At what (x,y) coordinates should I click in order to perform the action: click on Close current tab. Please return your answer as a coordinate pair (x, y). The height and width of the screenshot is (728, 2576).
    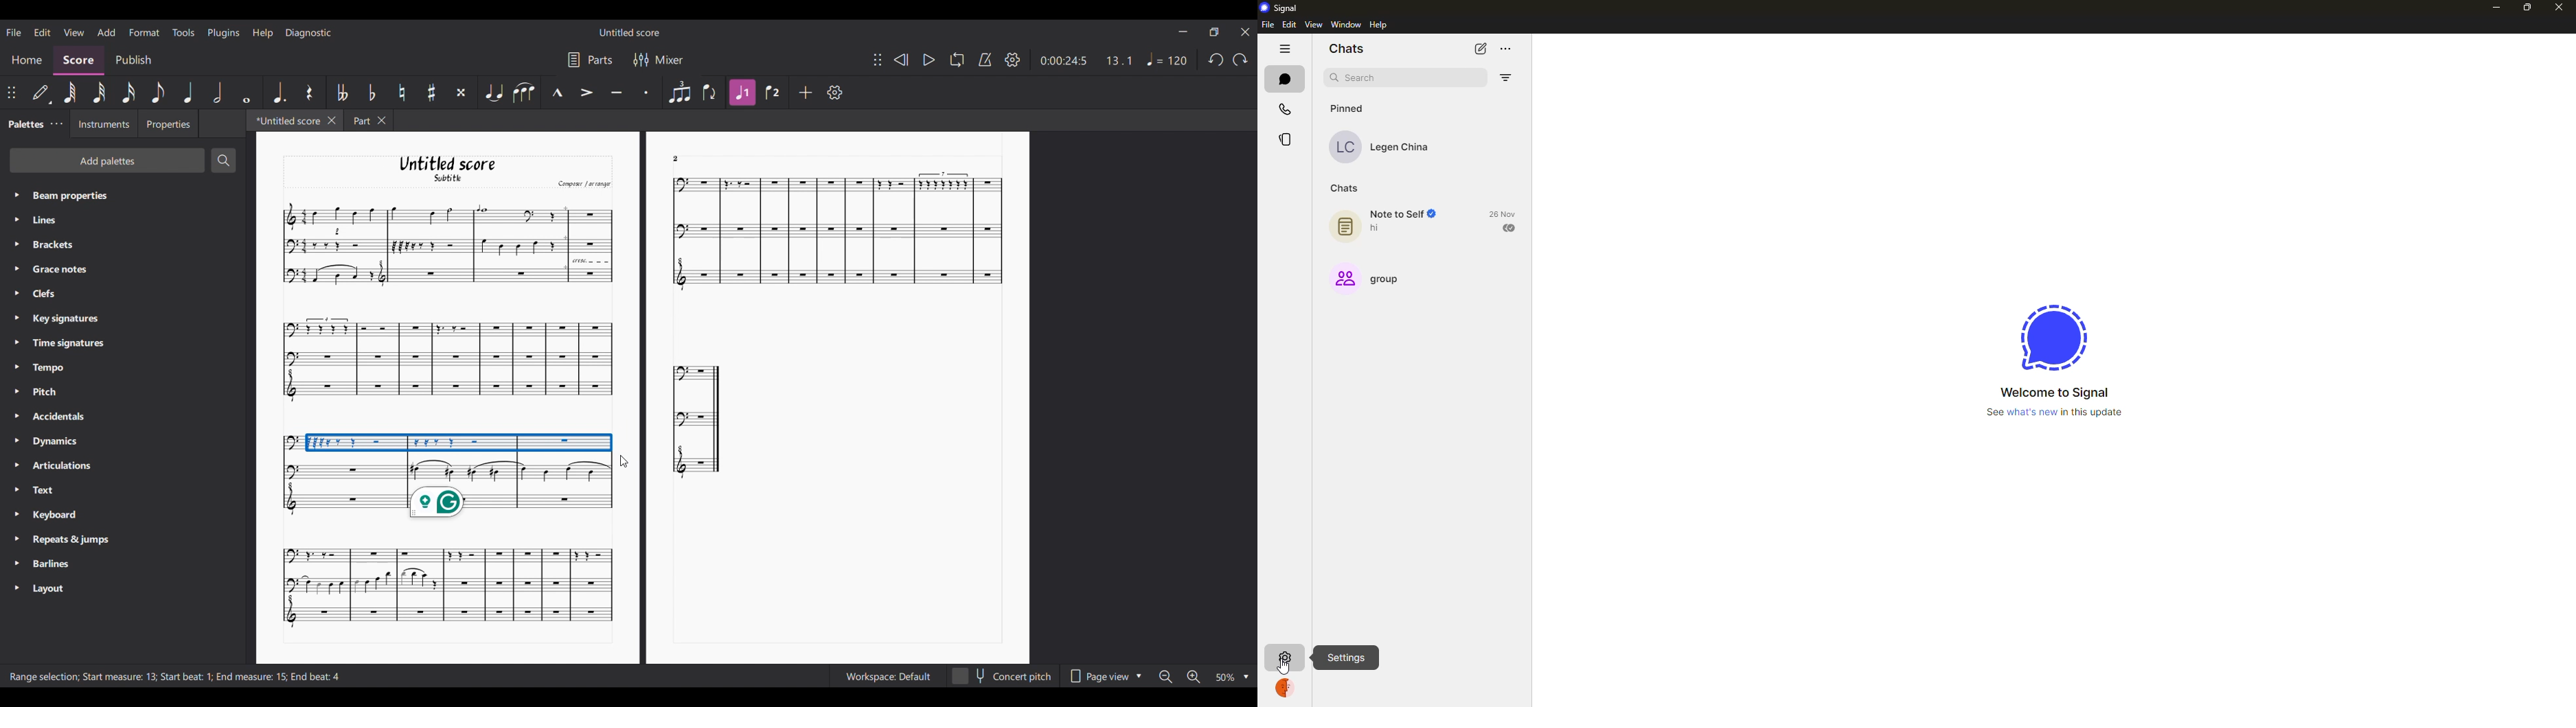
    Looking at the image, I should click on (332, 120).